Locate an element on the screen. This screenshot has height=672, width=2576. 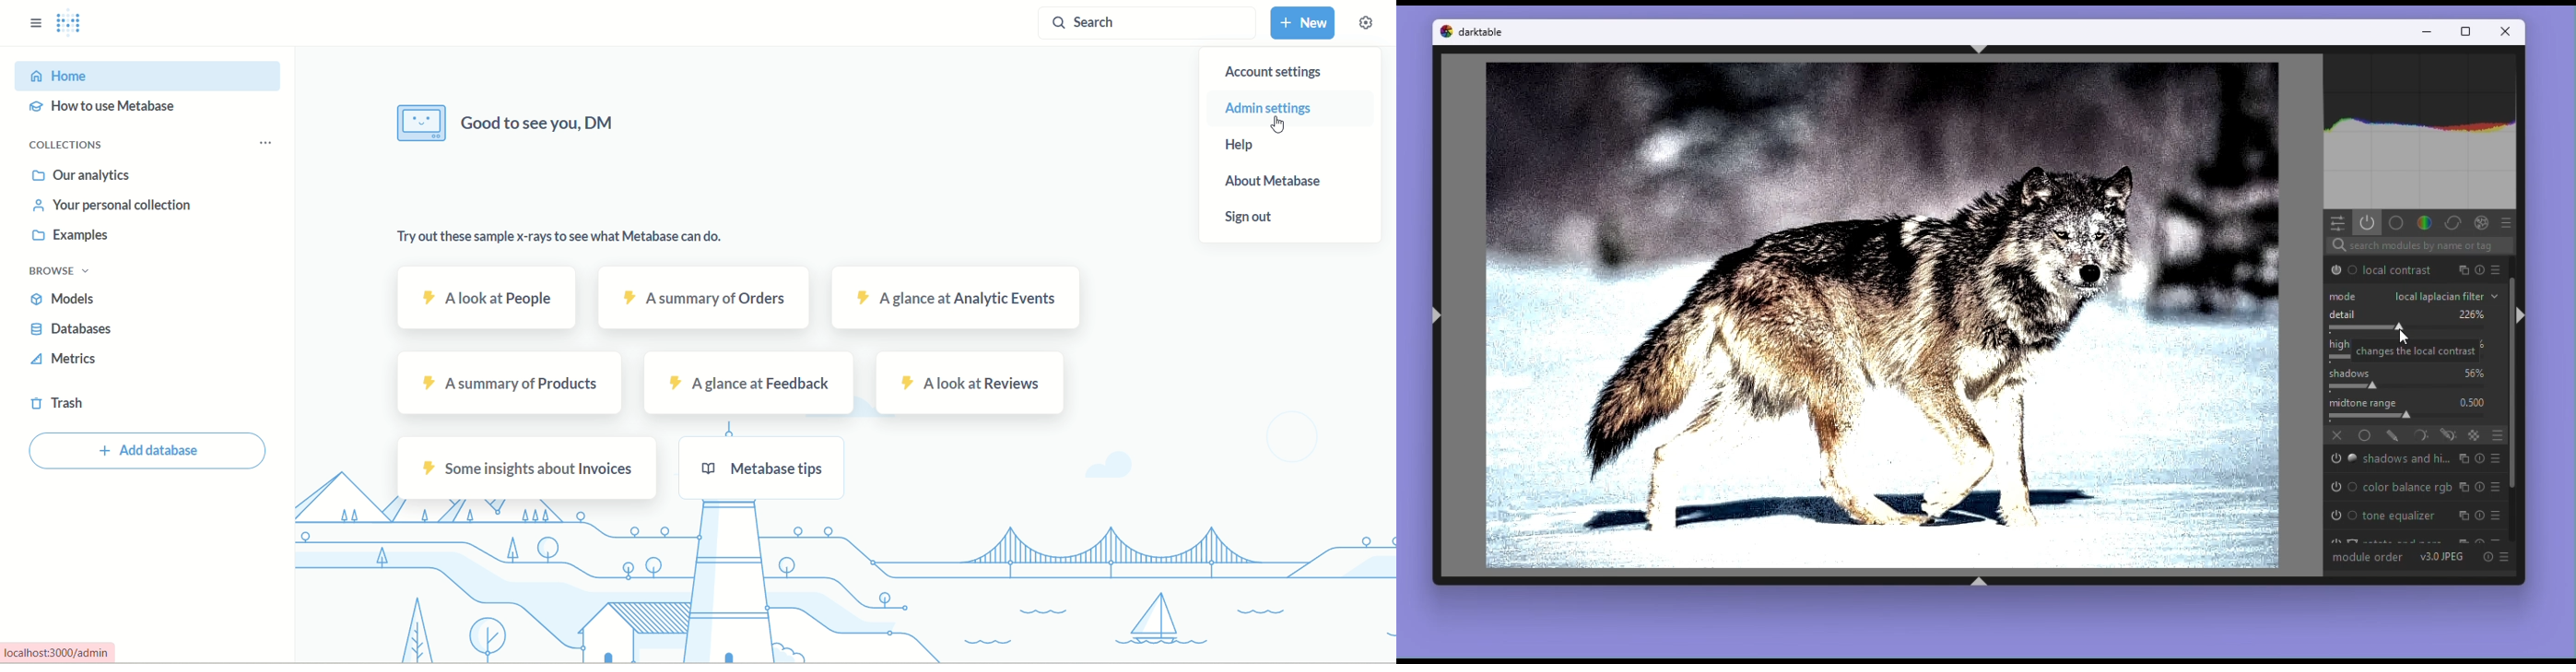
off is located at coordinates (2337, 438).